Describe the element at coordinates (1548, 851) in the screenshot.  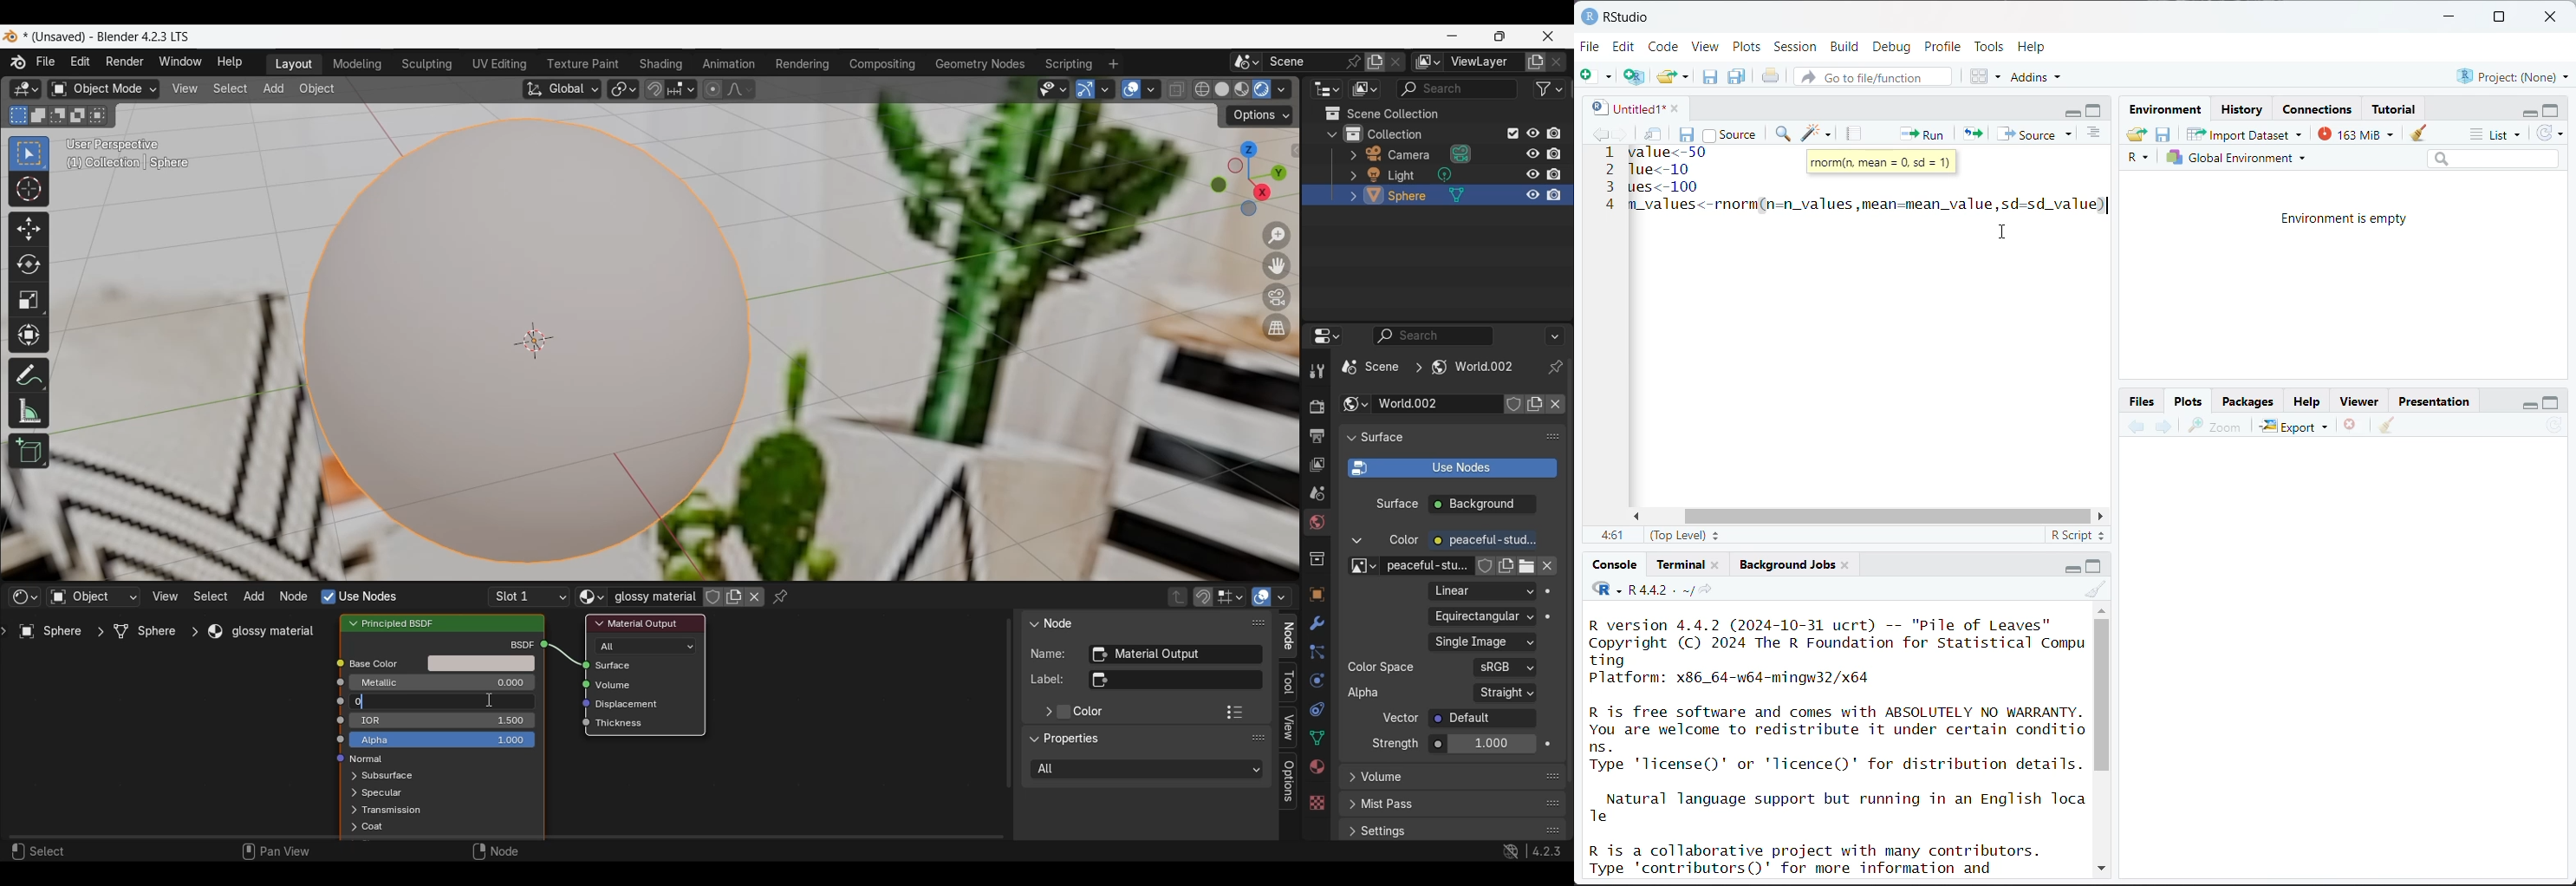
I see `4.2.3` at that location.